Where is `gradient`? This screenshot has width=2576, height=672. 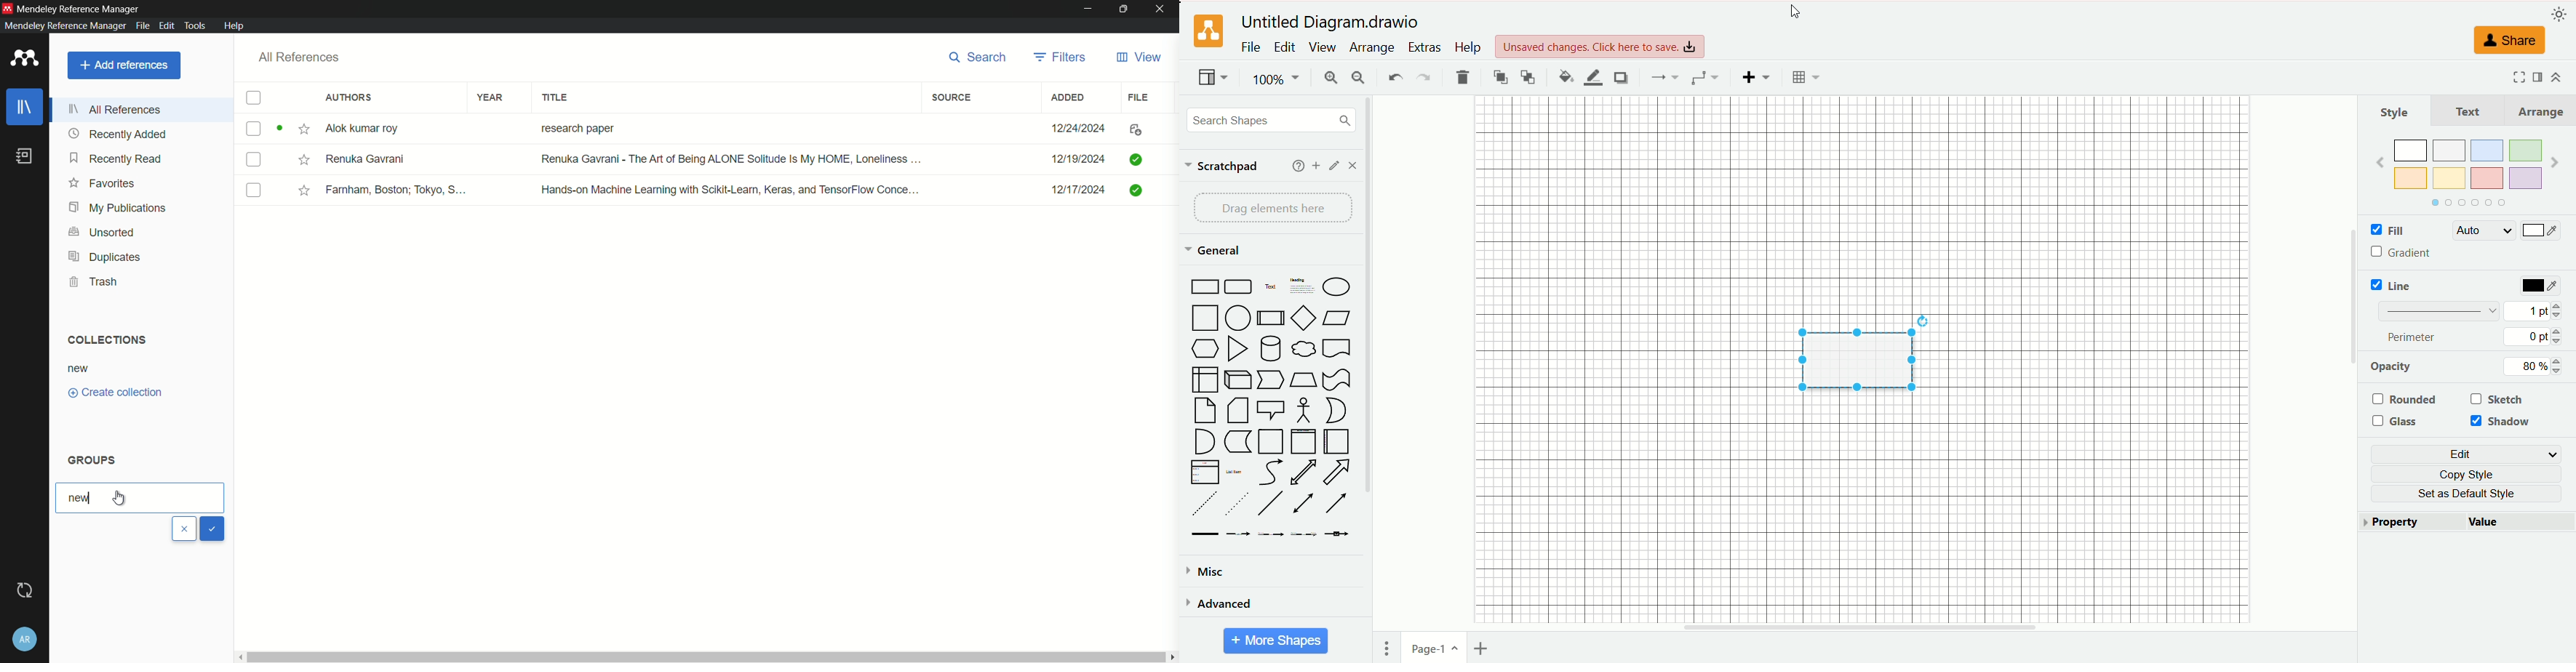
gradient is located at coordinates (2404, 253).